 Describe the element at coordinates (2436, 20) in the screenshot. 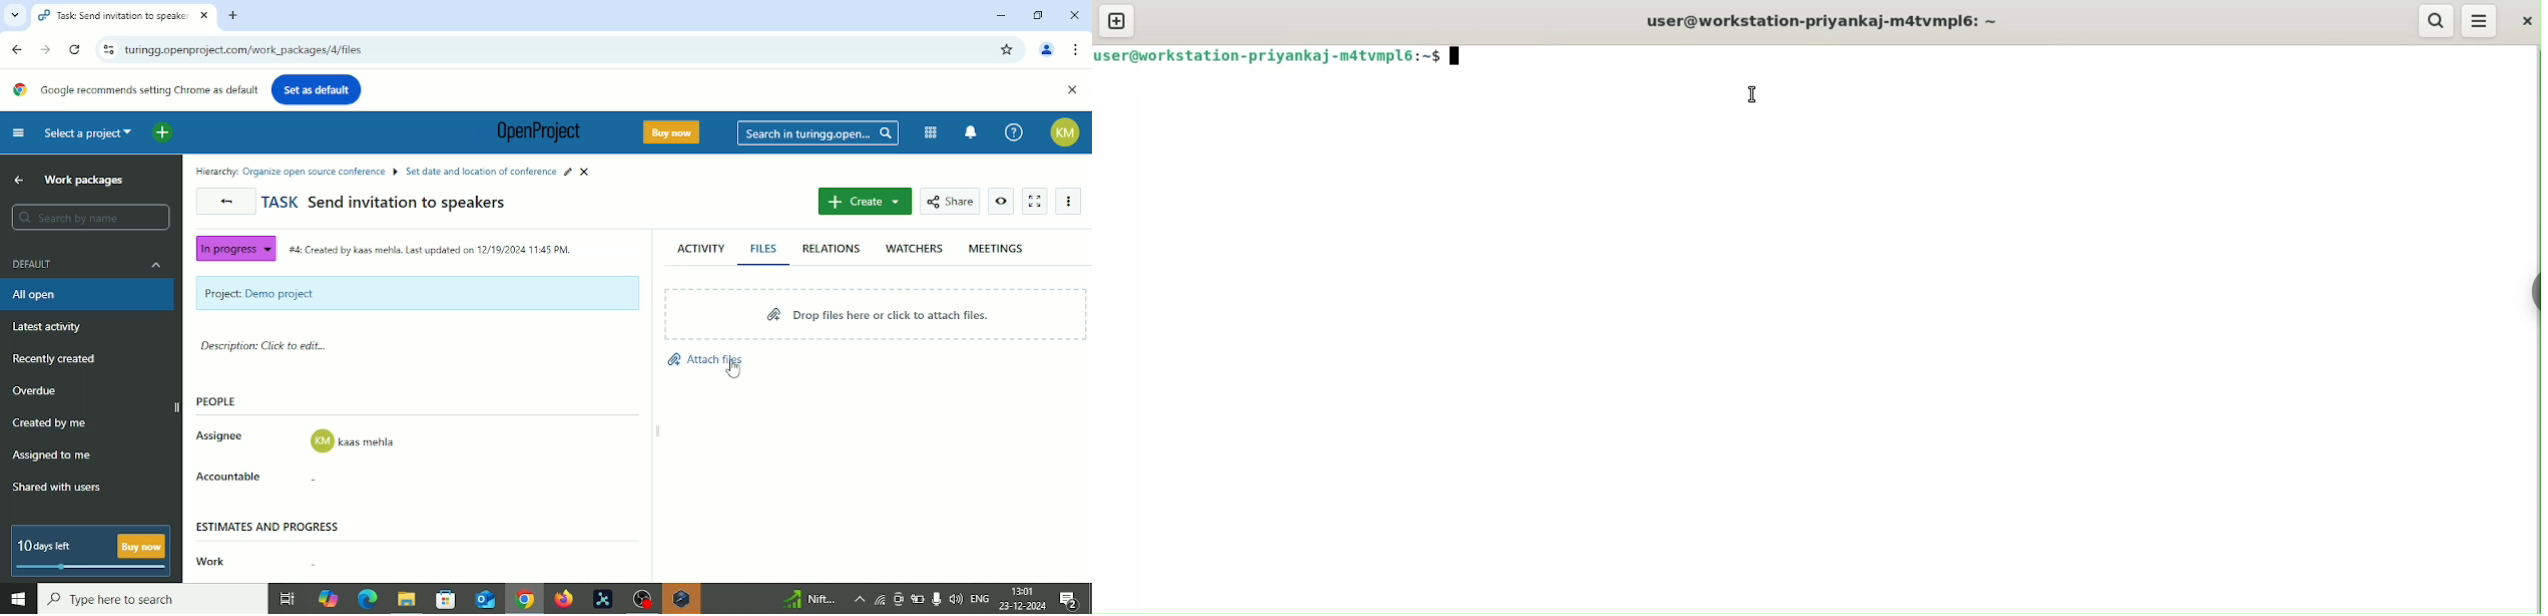

I see `search` at that location.